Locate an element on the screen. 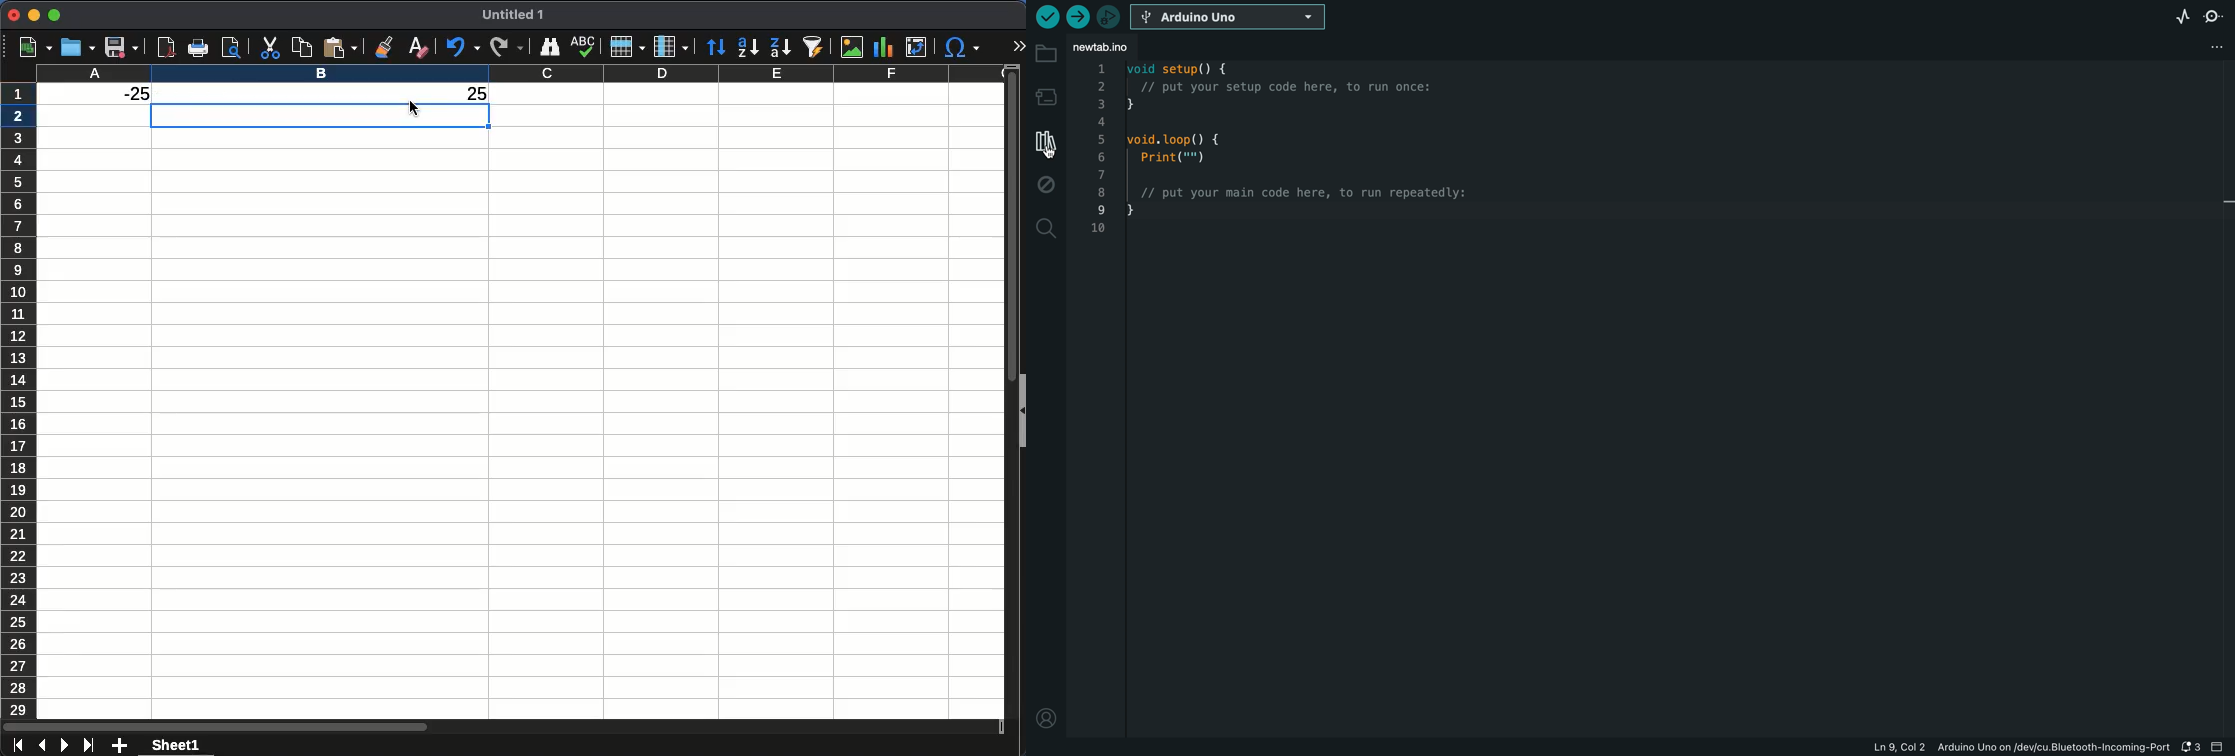  save is located at coordinates (122, 47).